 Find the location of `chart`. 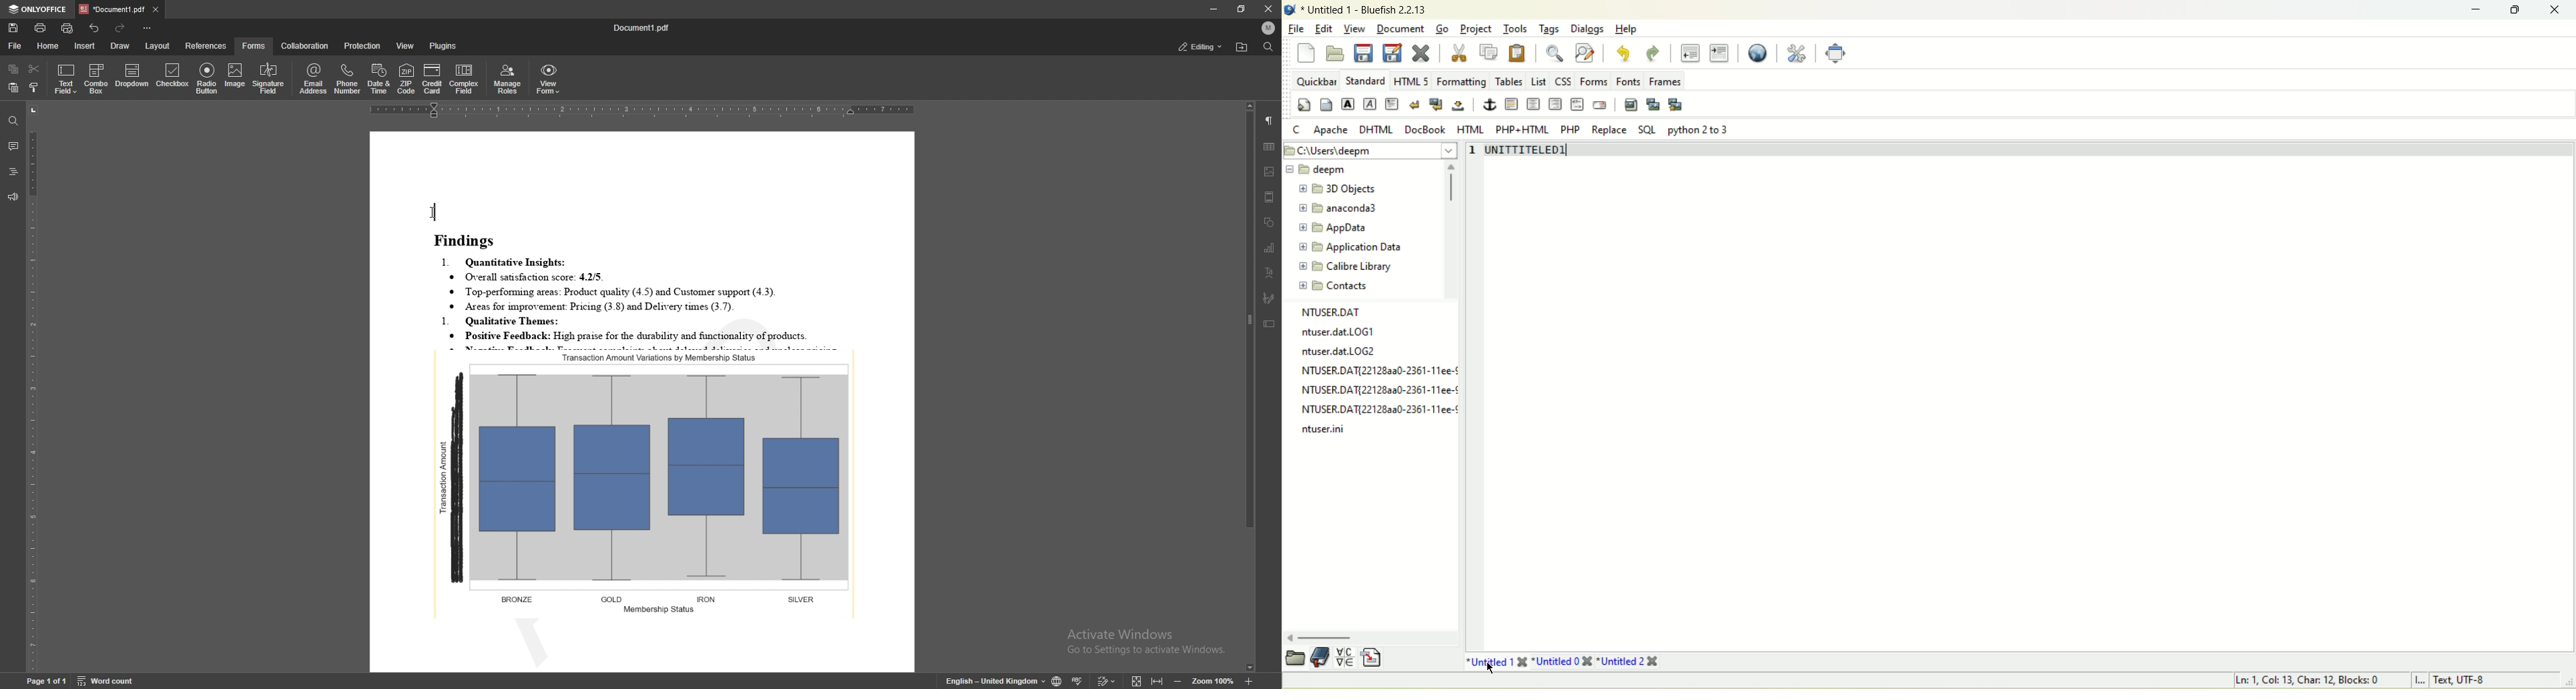

chart is located at coordinates (1270, 248).